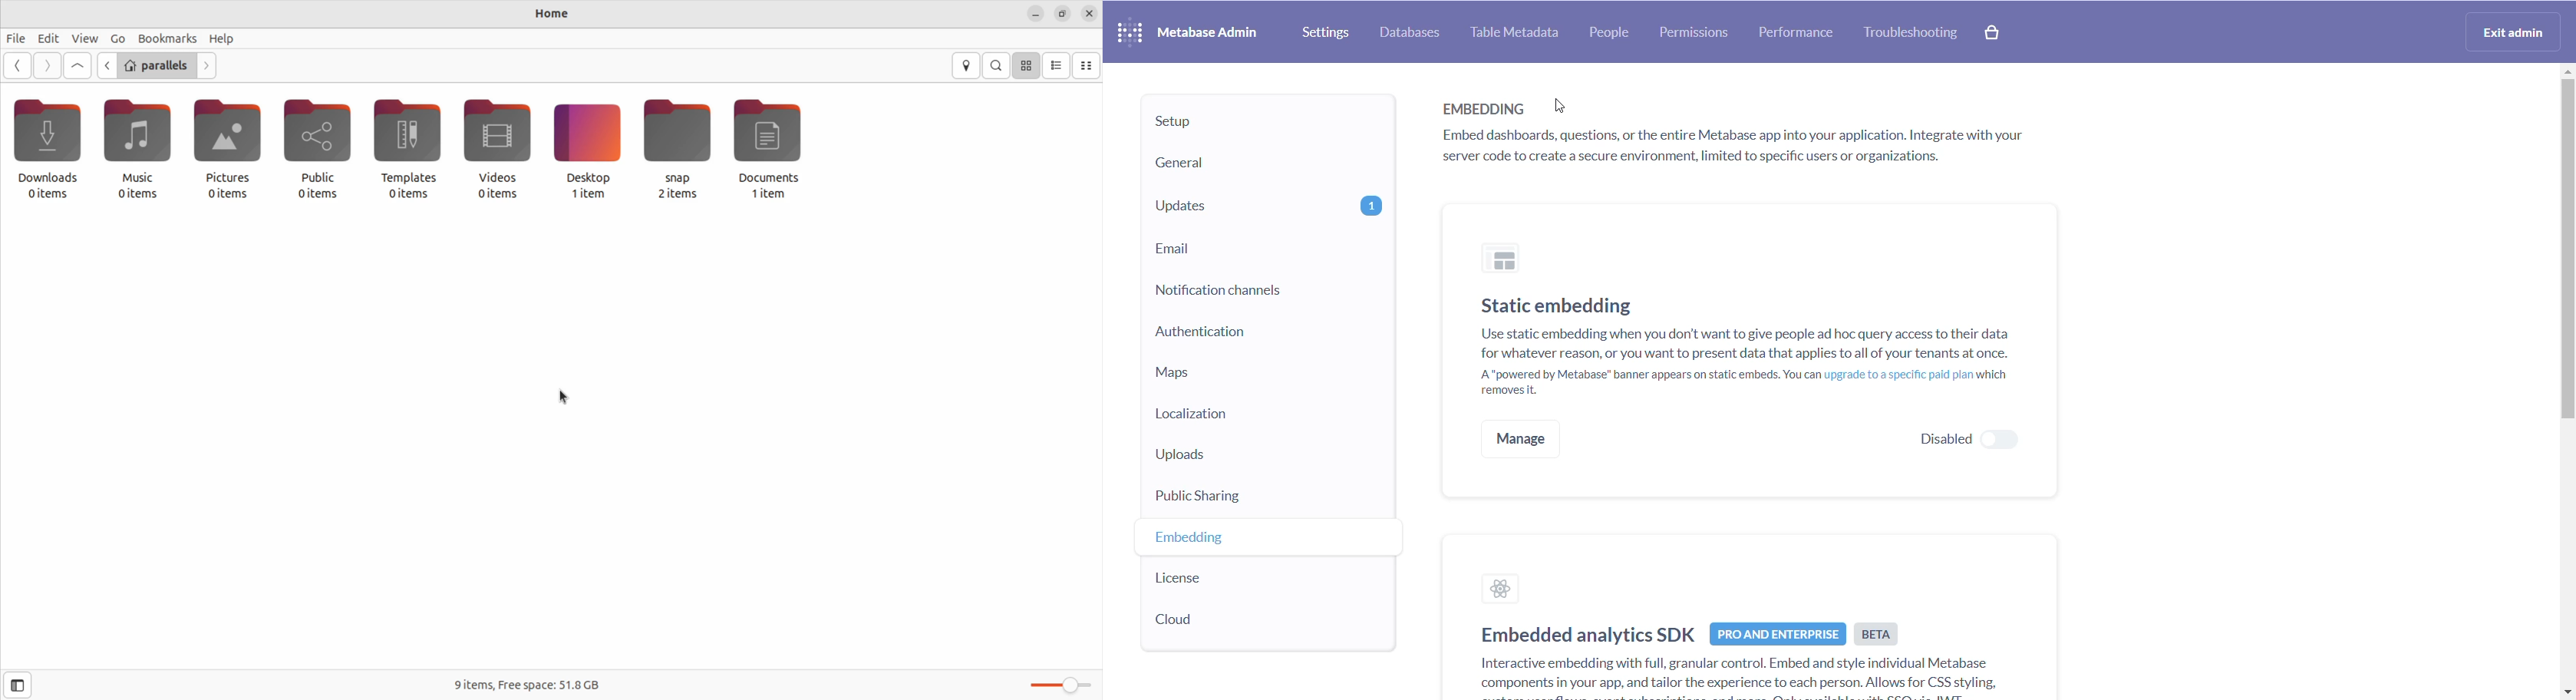  I want to click on cursor, so click(565, 397).